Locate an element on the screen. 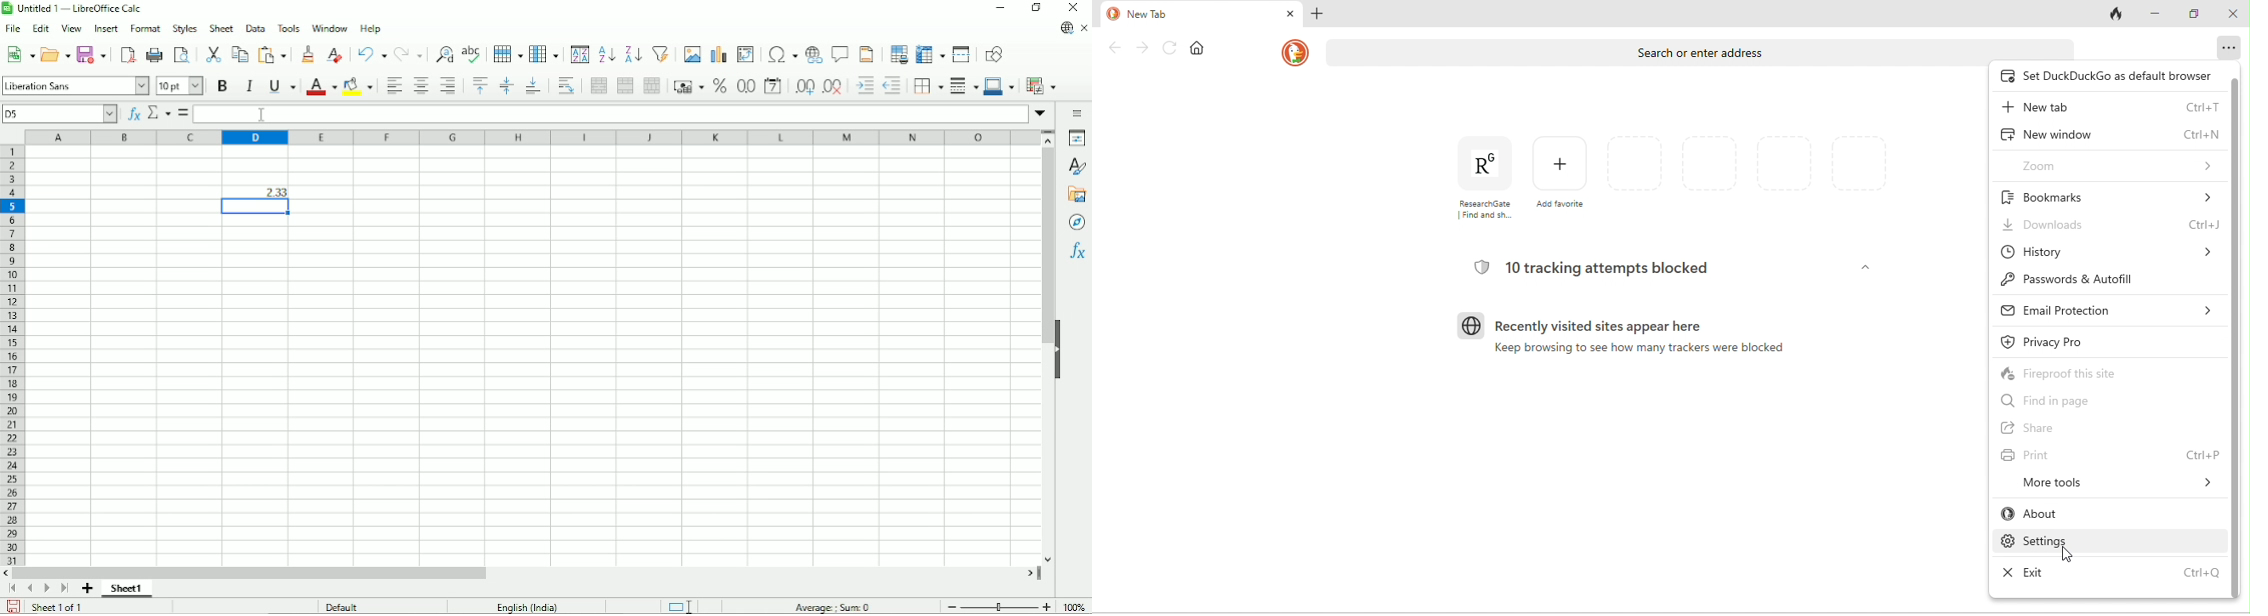  2.33 is located at coordinates (277, 191).